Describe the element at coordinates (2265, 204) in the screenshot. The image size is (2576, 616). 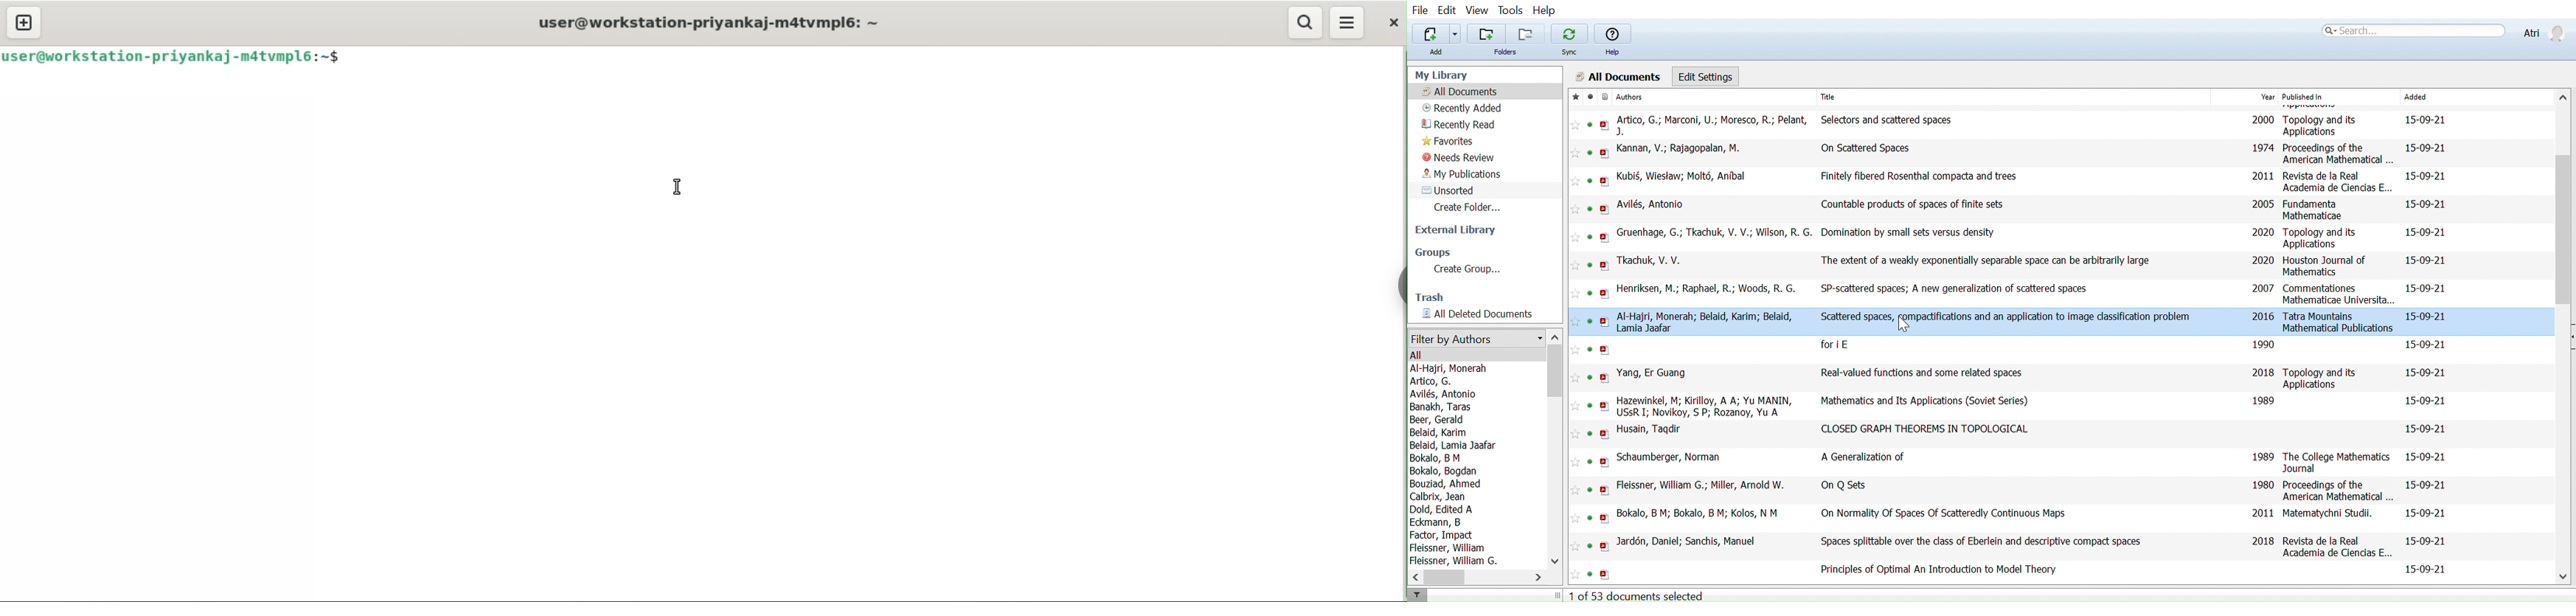
I see `2005` at that location.